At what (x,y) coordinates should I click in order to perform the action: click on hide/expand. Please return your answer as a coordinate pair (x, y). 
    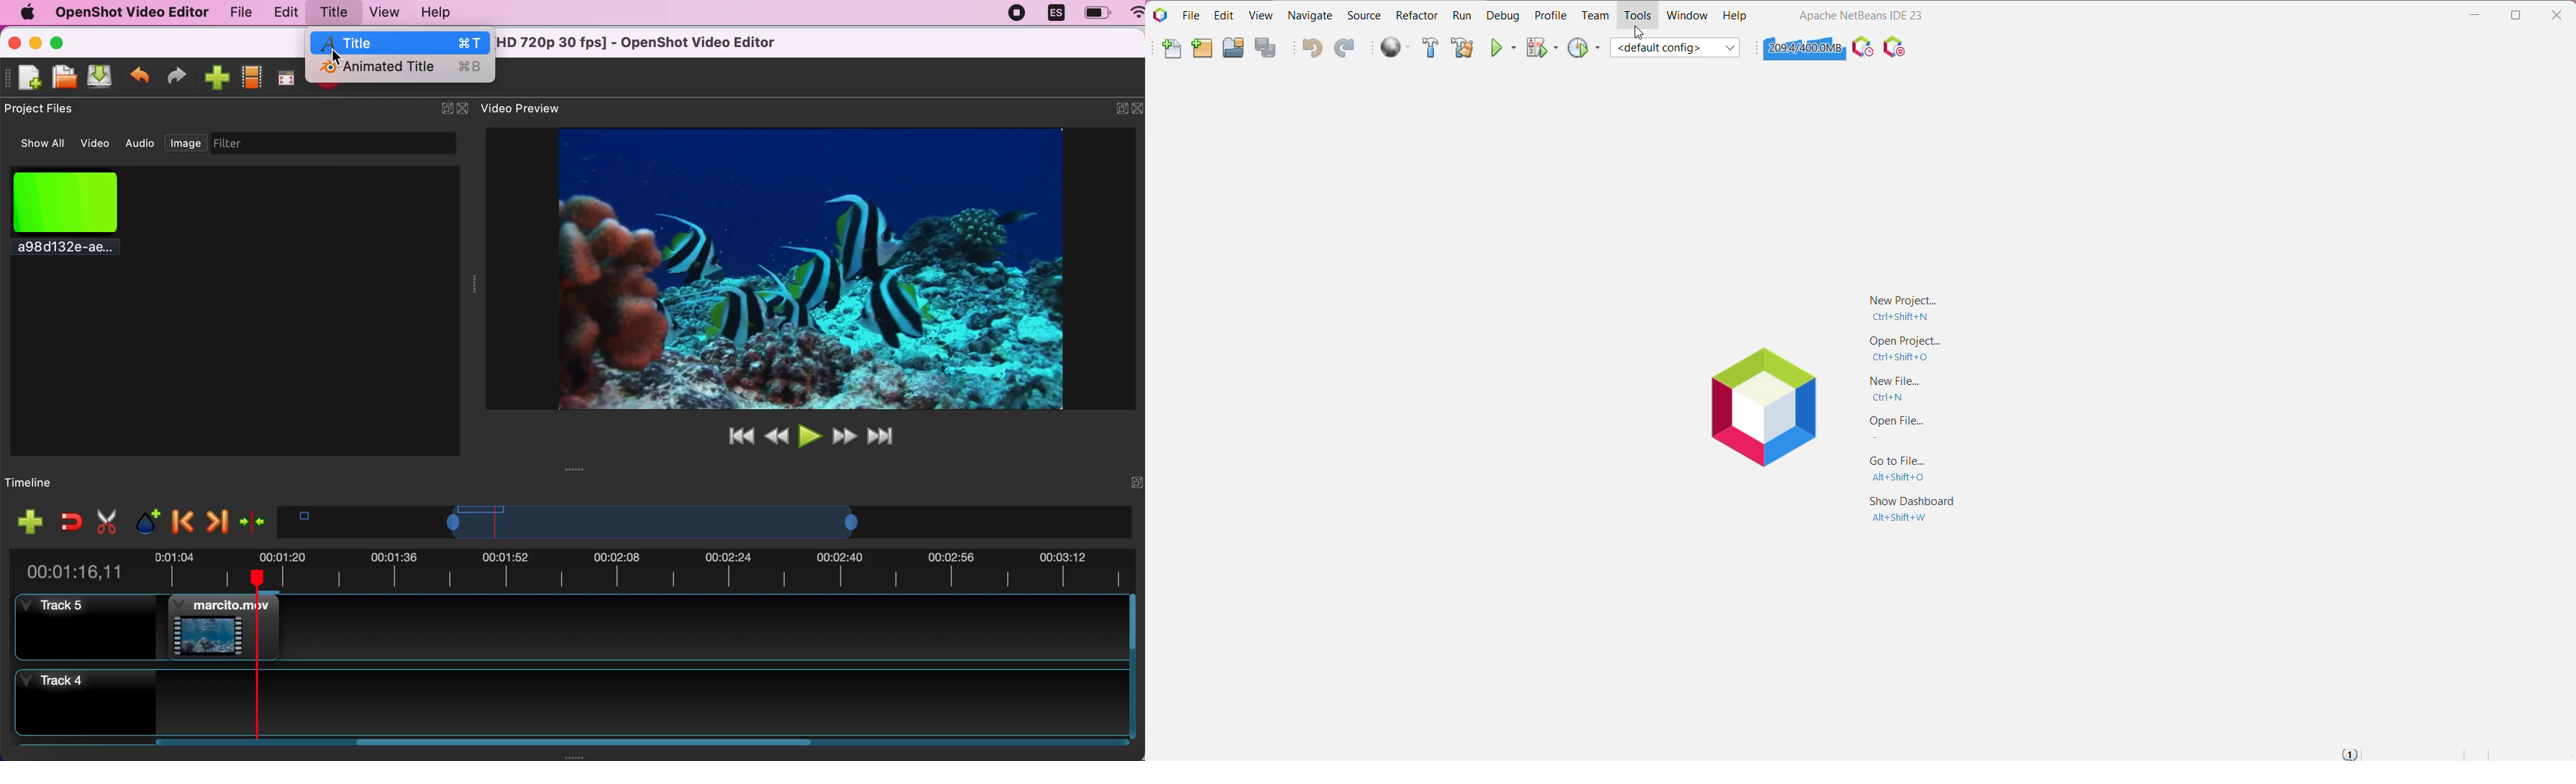
    Looking at the image, I should click on (1117, 481).